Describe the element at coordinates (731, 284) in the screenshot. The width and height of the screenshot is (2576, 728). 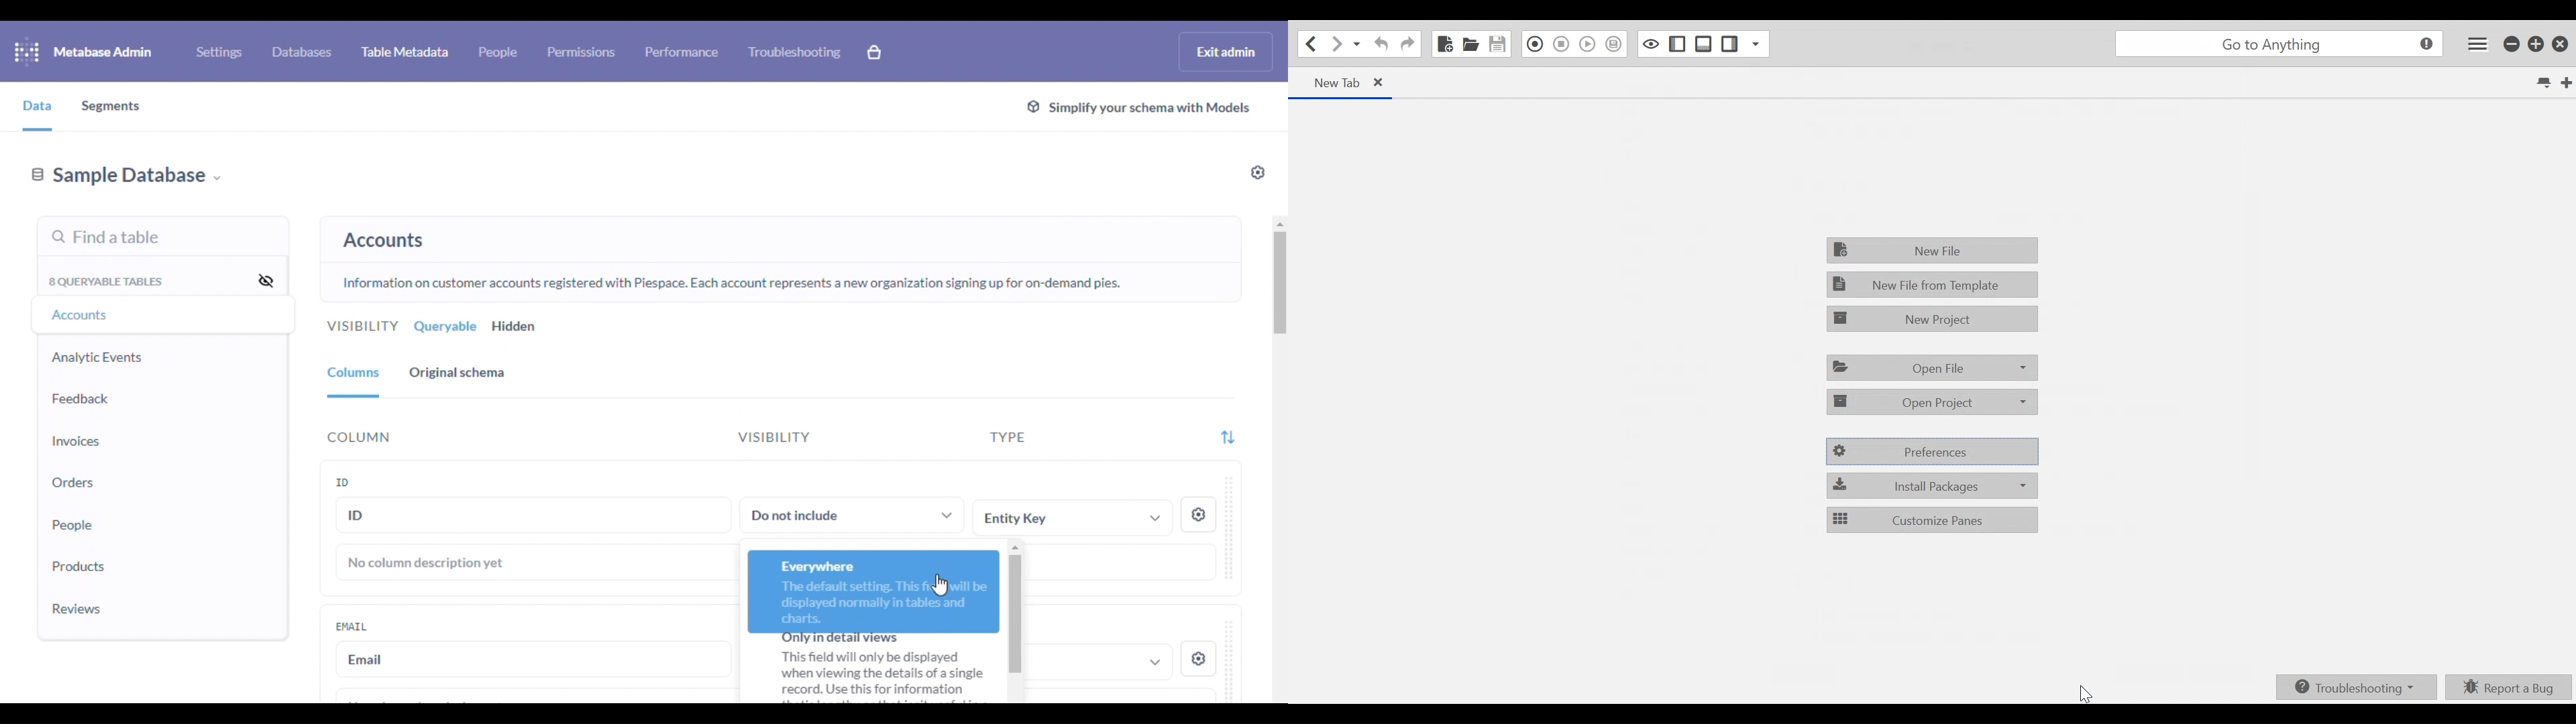
I see `Information on customer accounts registered with Piespace. Each account represents a new organization signing up for on-demand pies.` at that location.